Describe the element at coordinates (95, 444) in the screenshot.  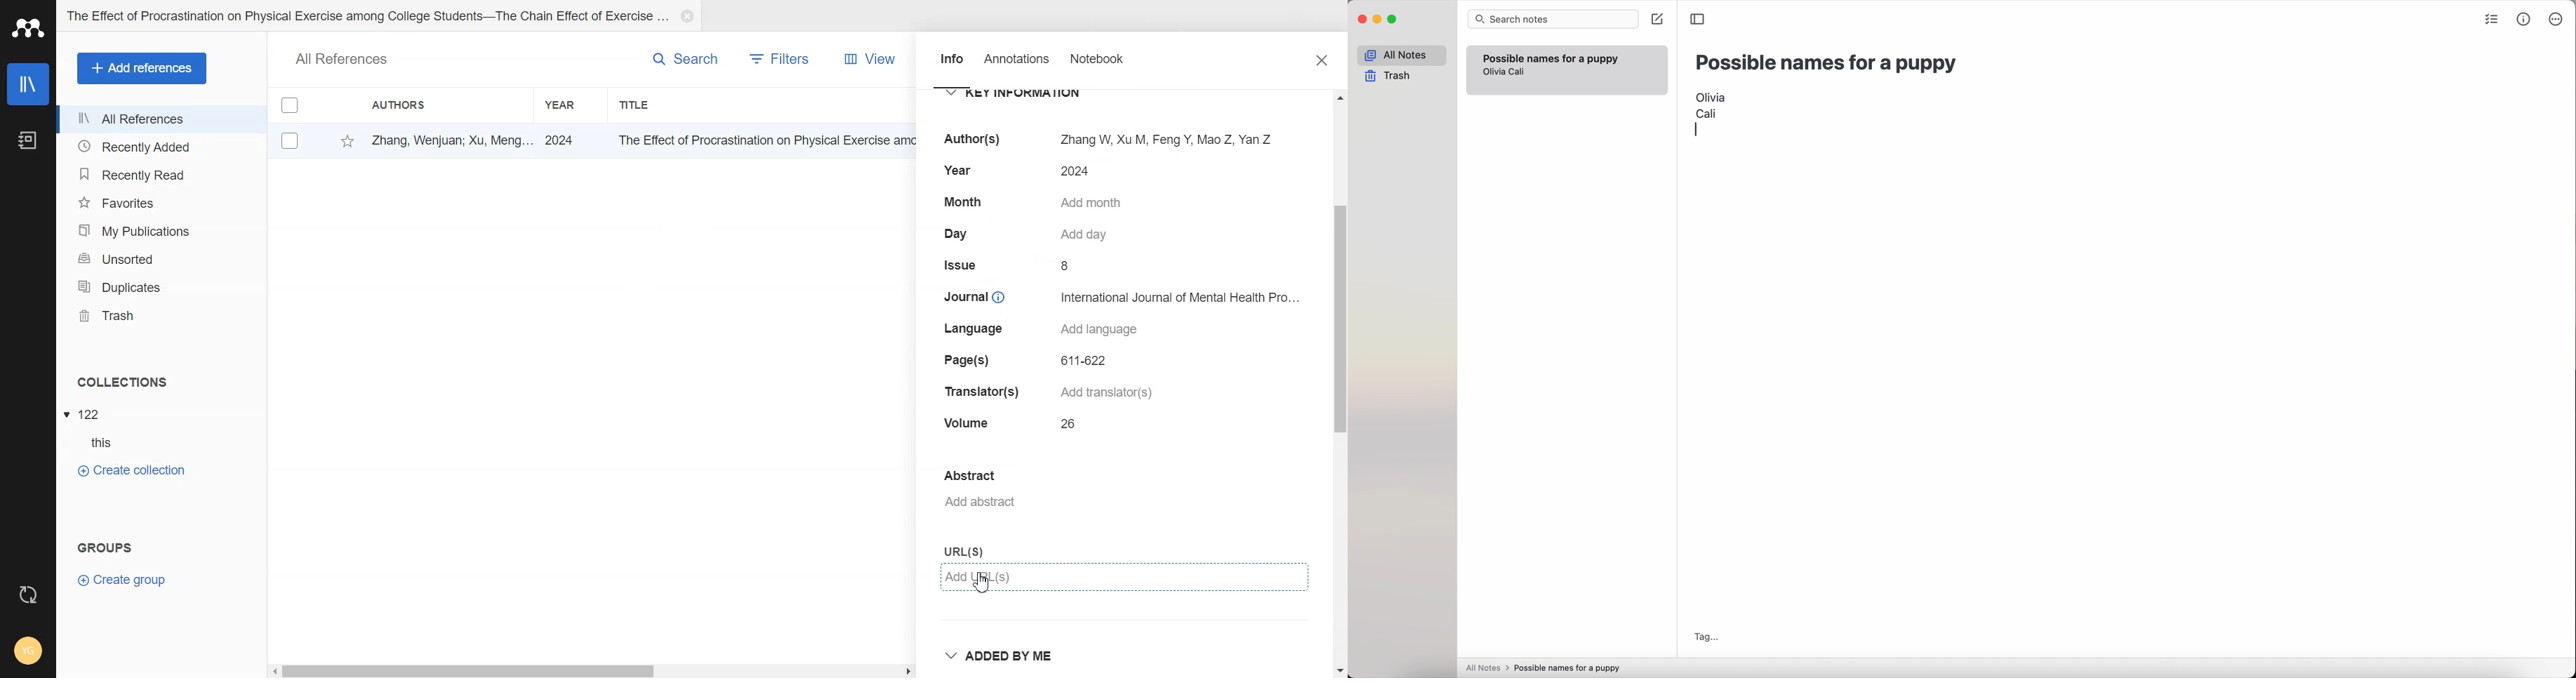
I see `Subfolder` at that location.